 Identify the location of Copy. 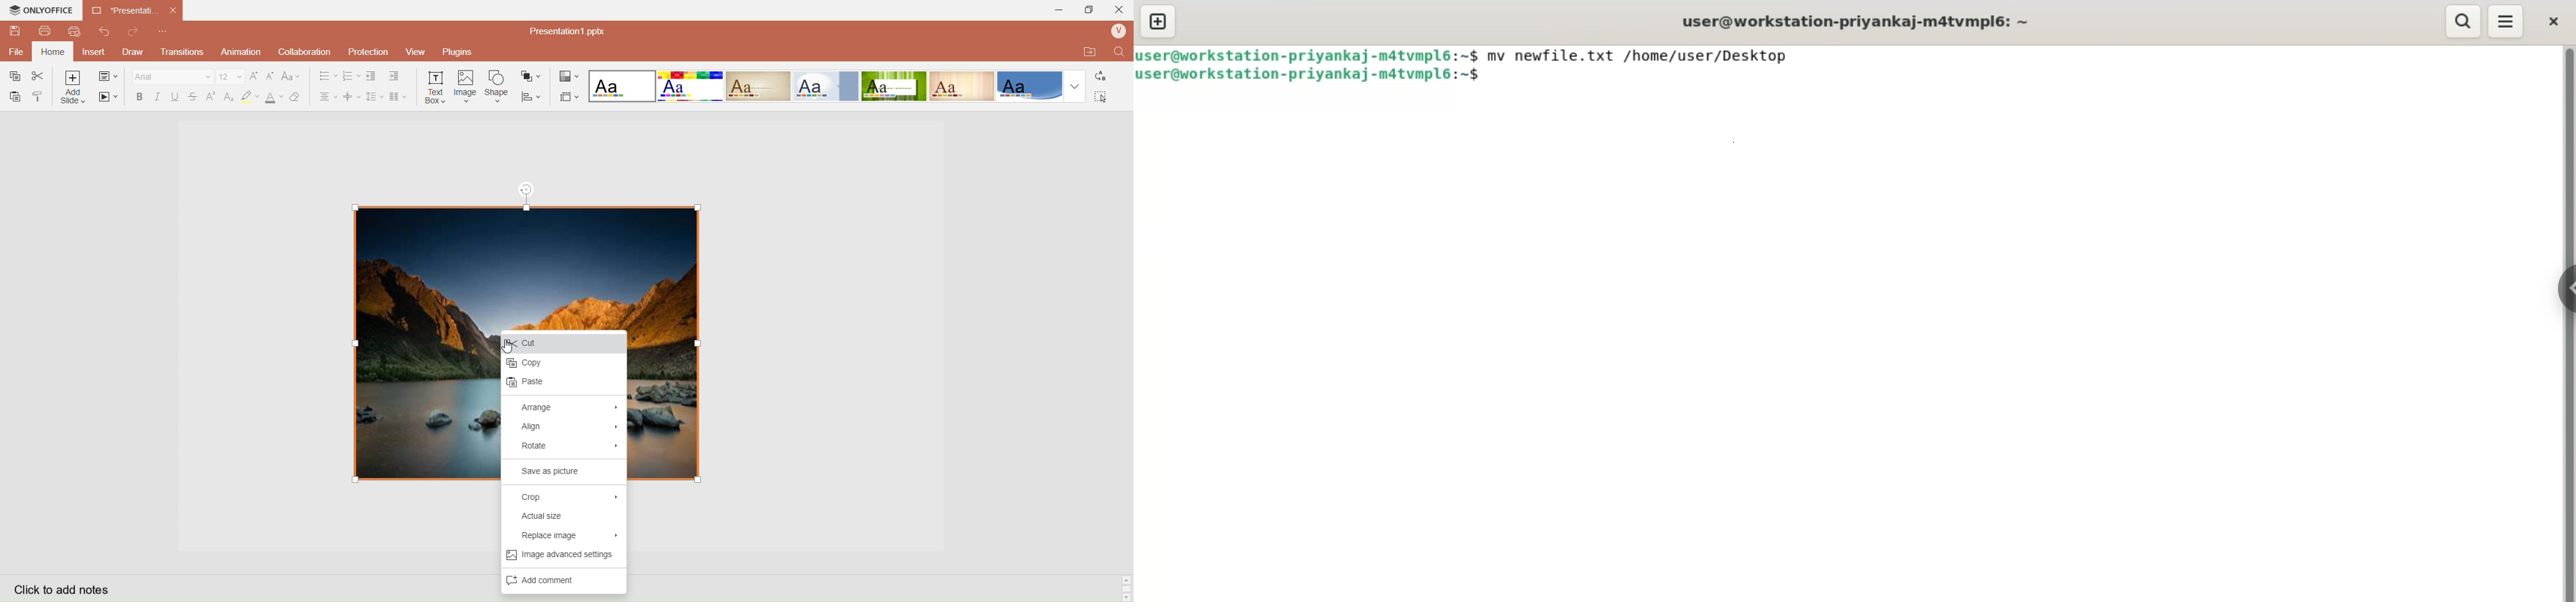
(564, 364).